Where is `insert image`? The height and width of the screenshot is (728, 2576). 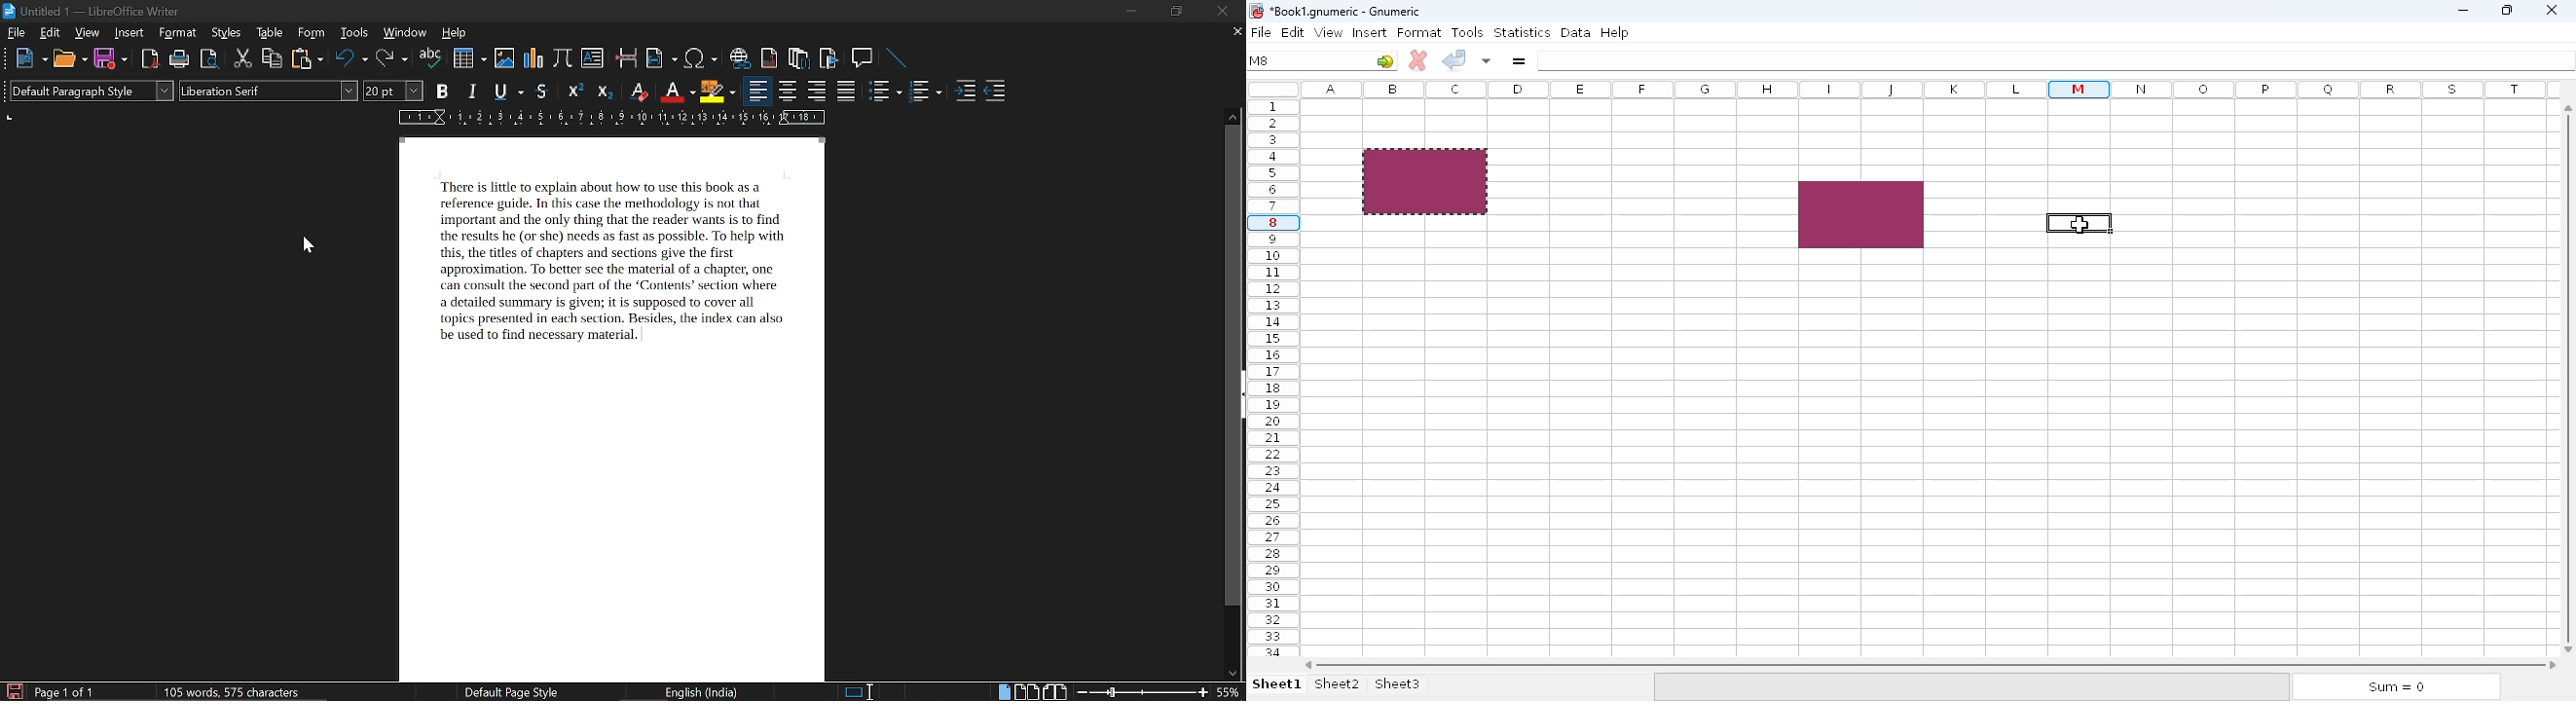
insert image is located at coordinates (504, 58).